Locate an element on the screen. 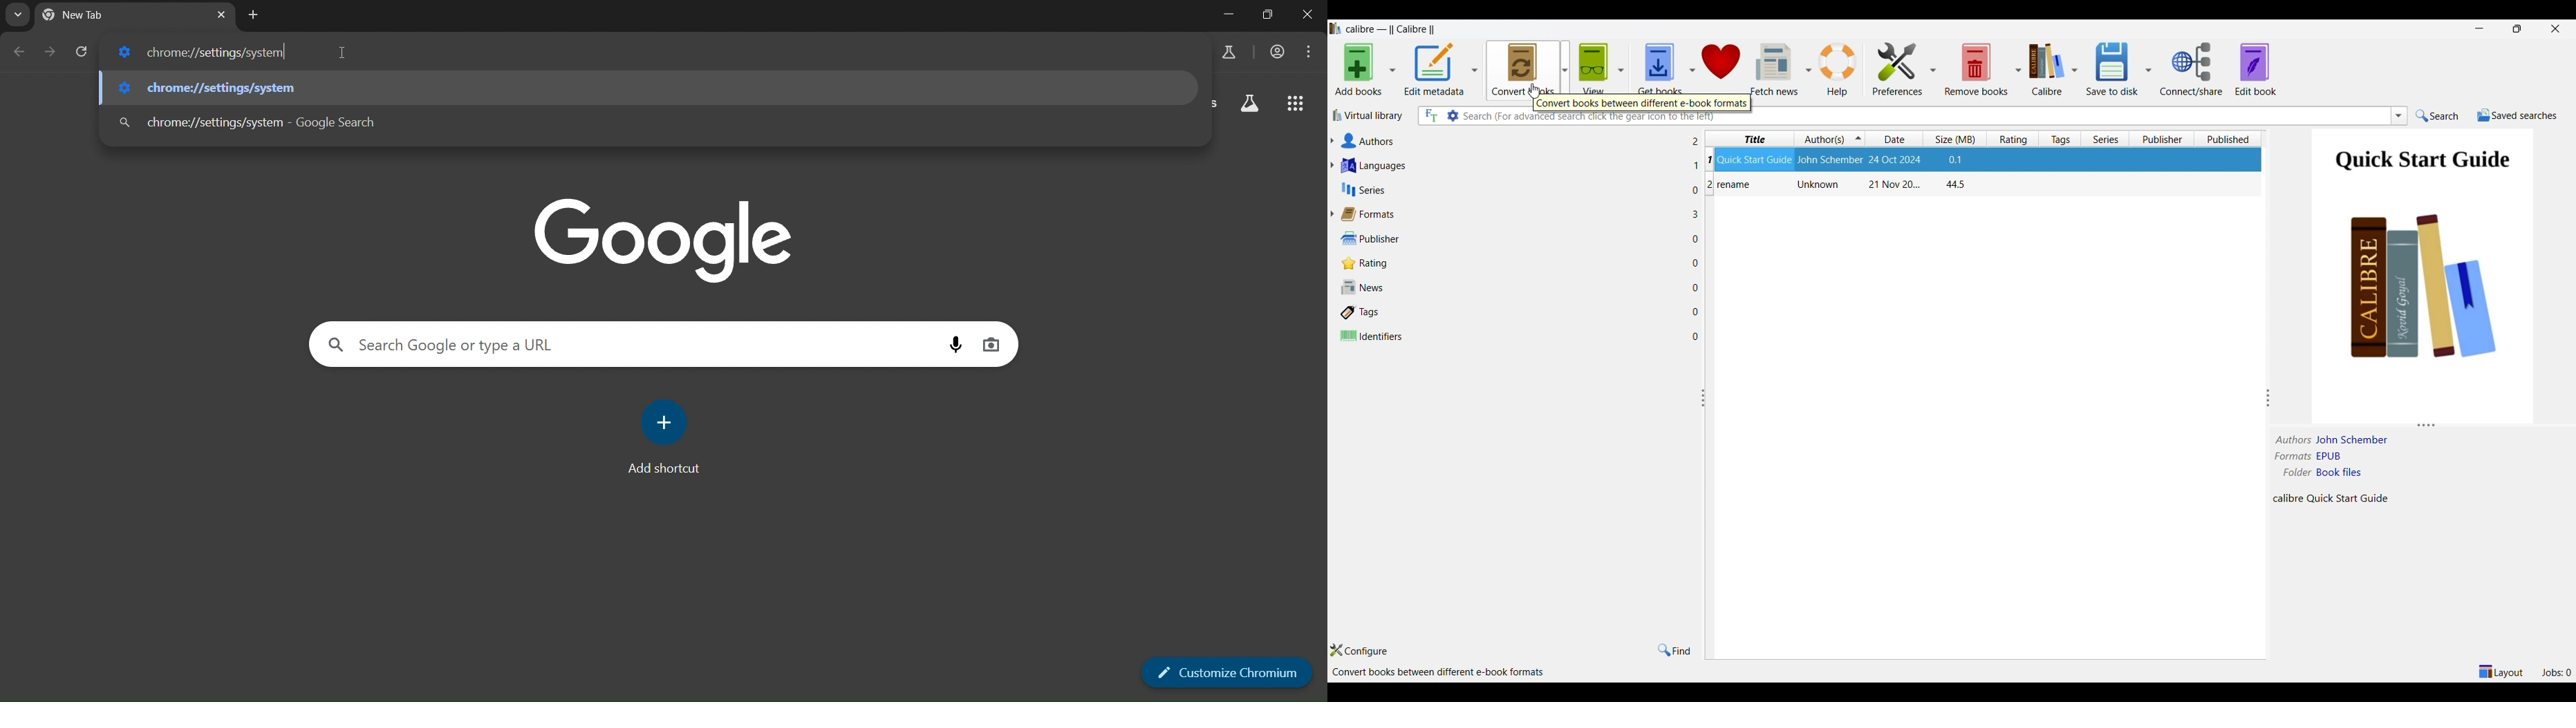  Description of selected icon is located at coordinates (1642, 105).